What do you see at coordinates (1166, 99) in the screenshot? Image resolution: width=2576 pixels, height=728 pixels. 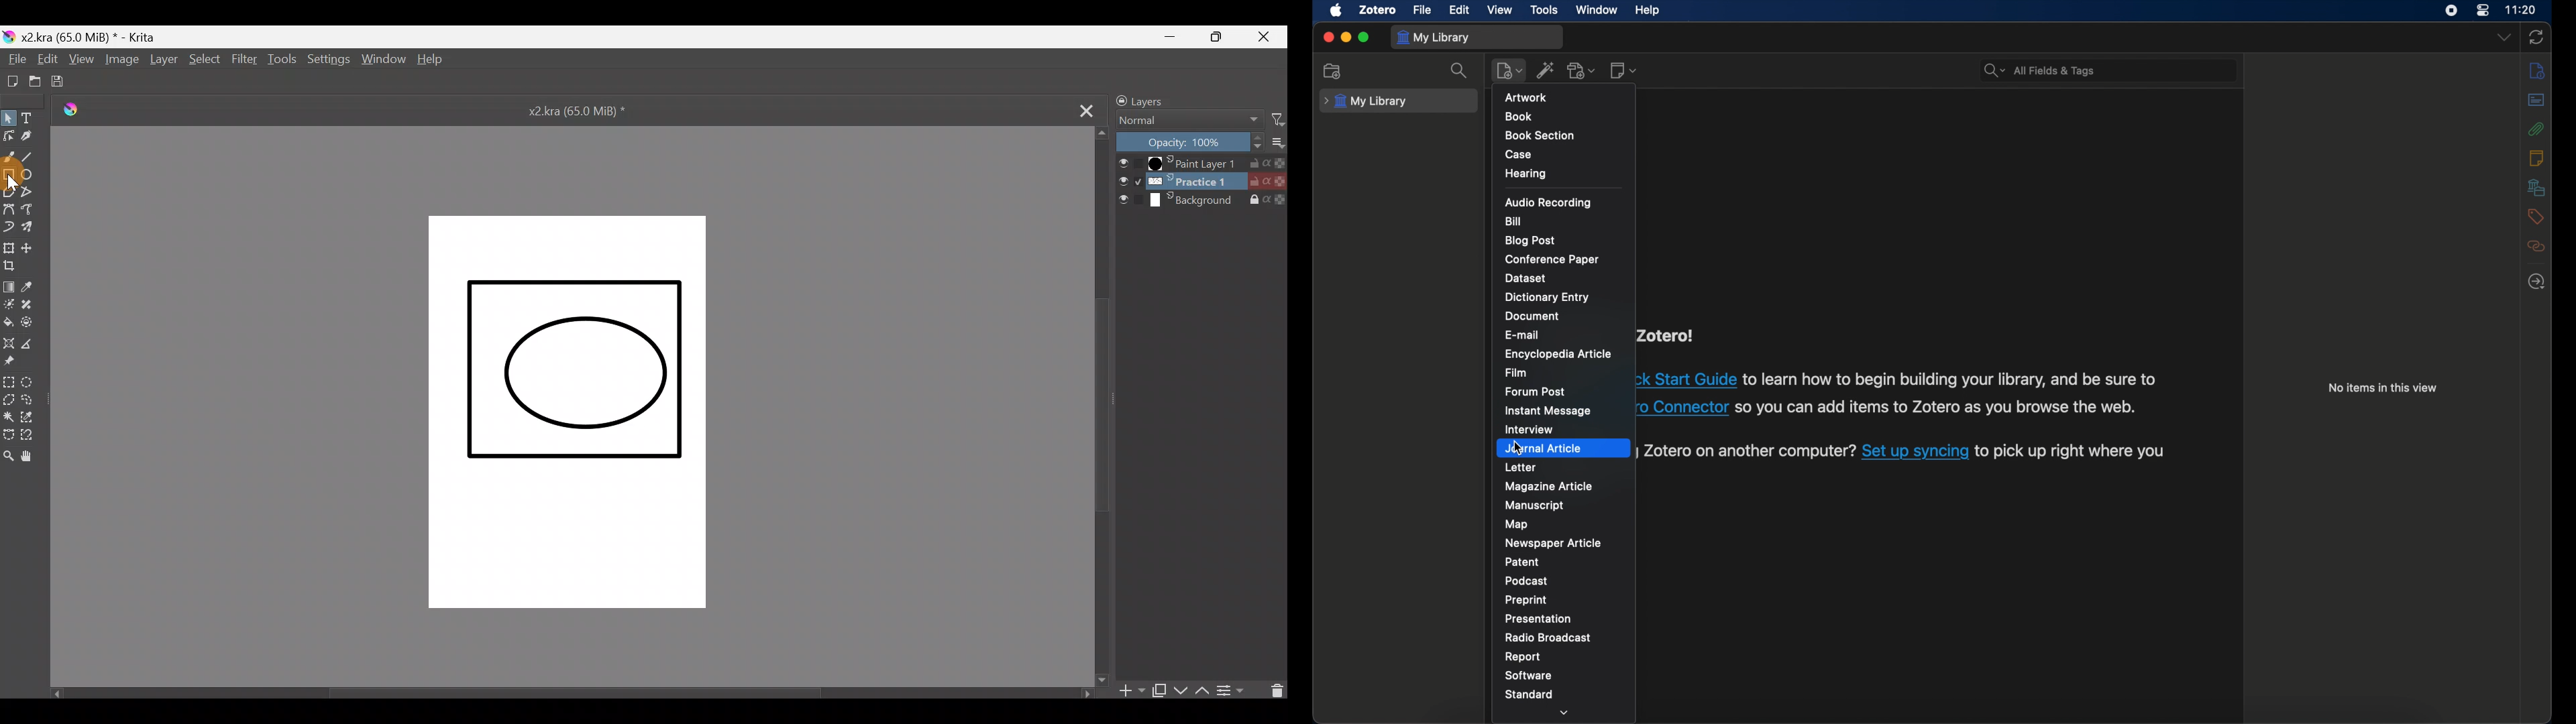 I see `Layers` at bounding box center [1166, 99].